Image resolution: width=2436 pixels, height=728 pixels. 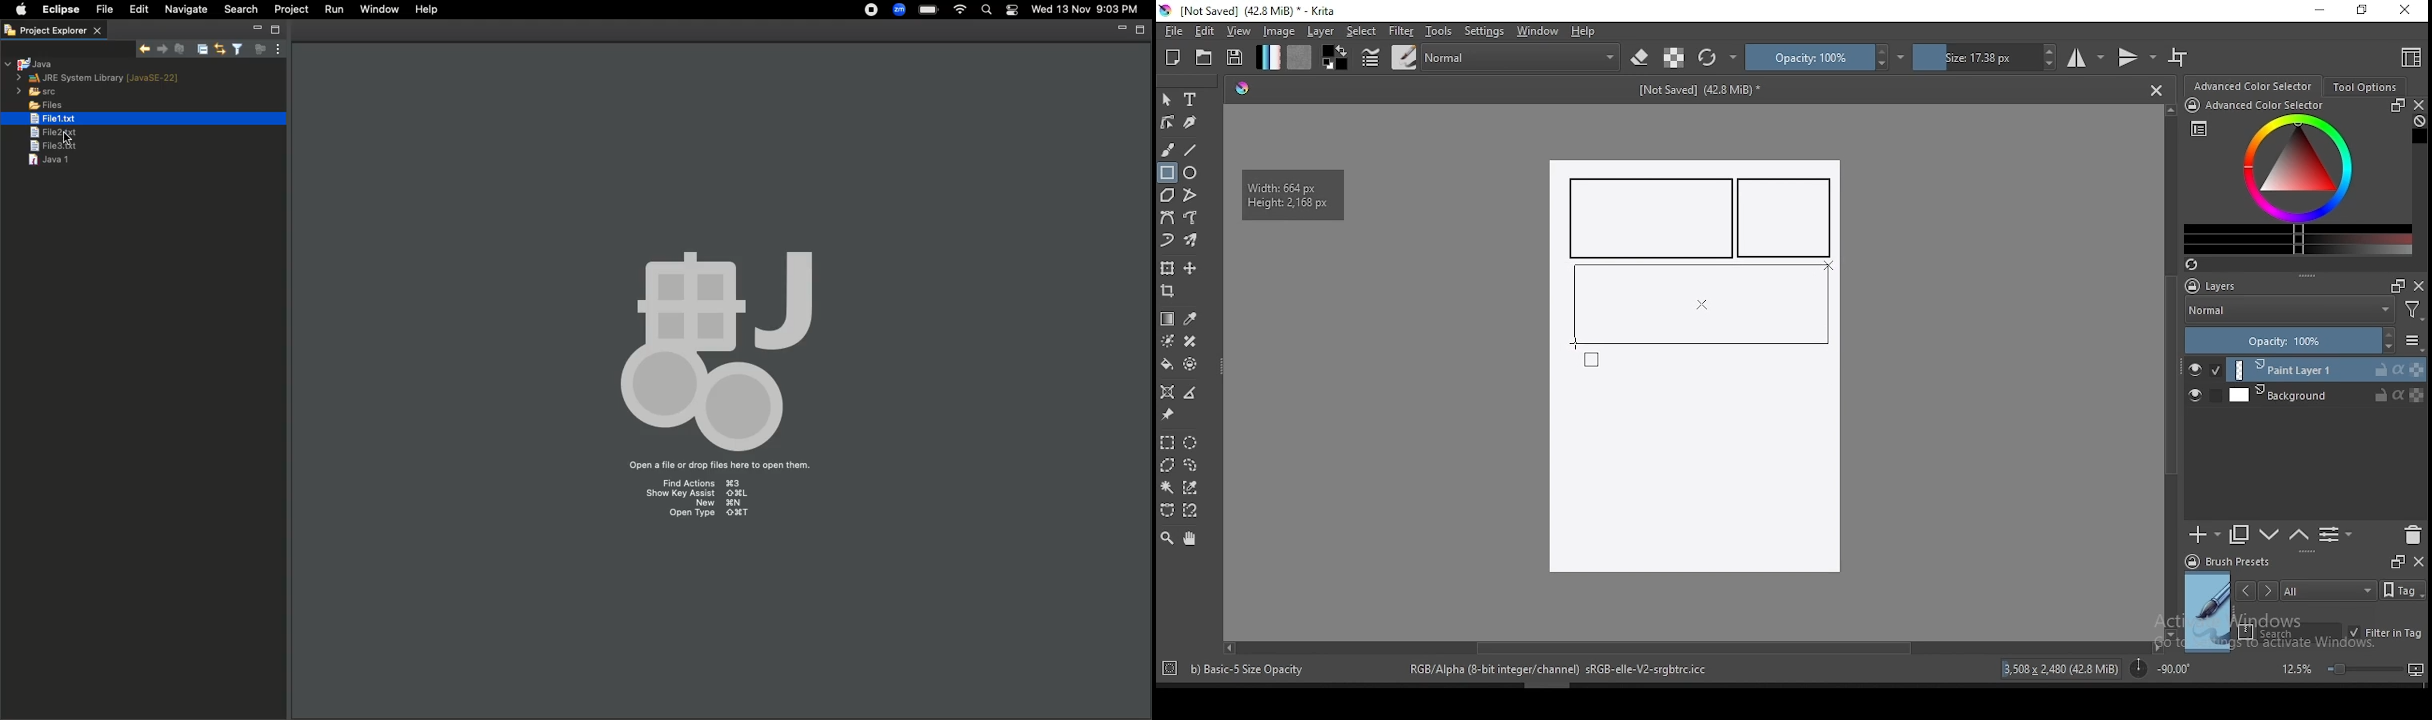 I want to click on Java 1, so click(x=48, y=159).